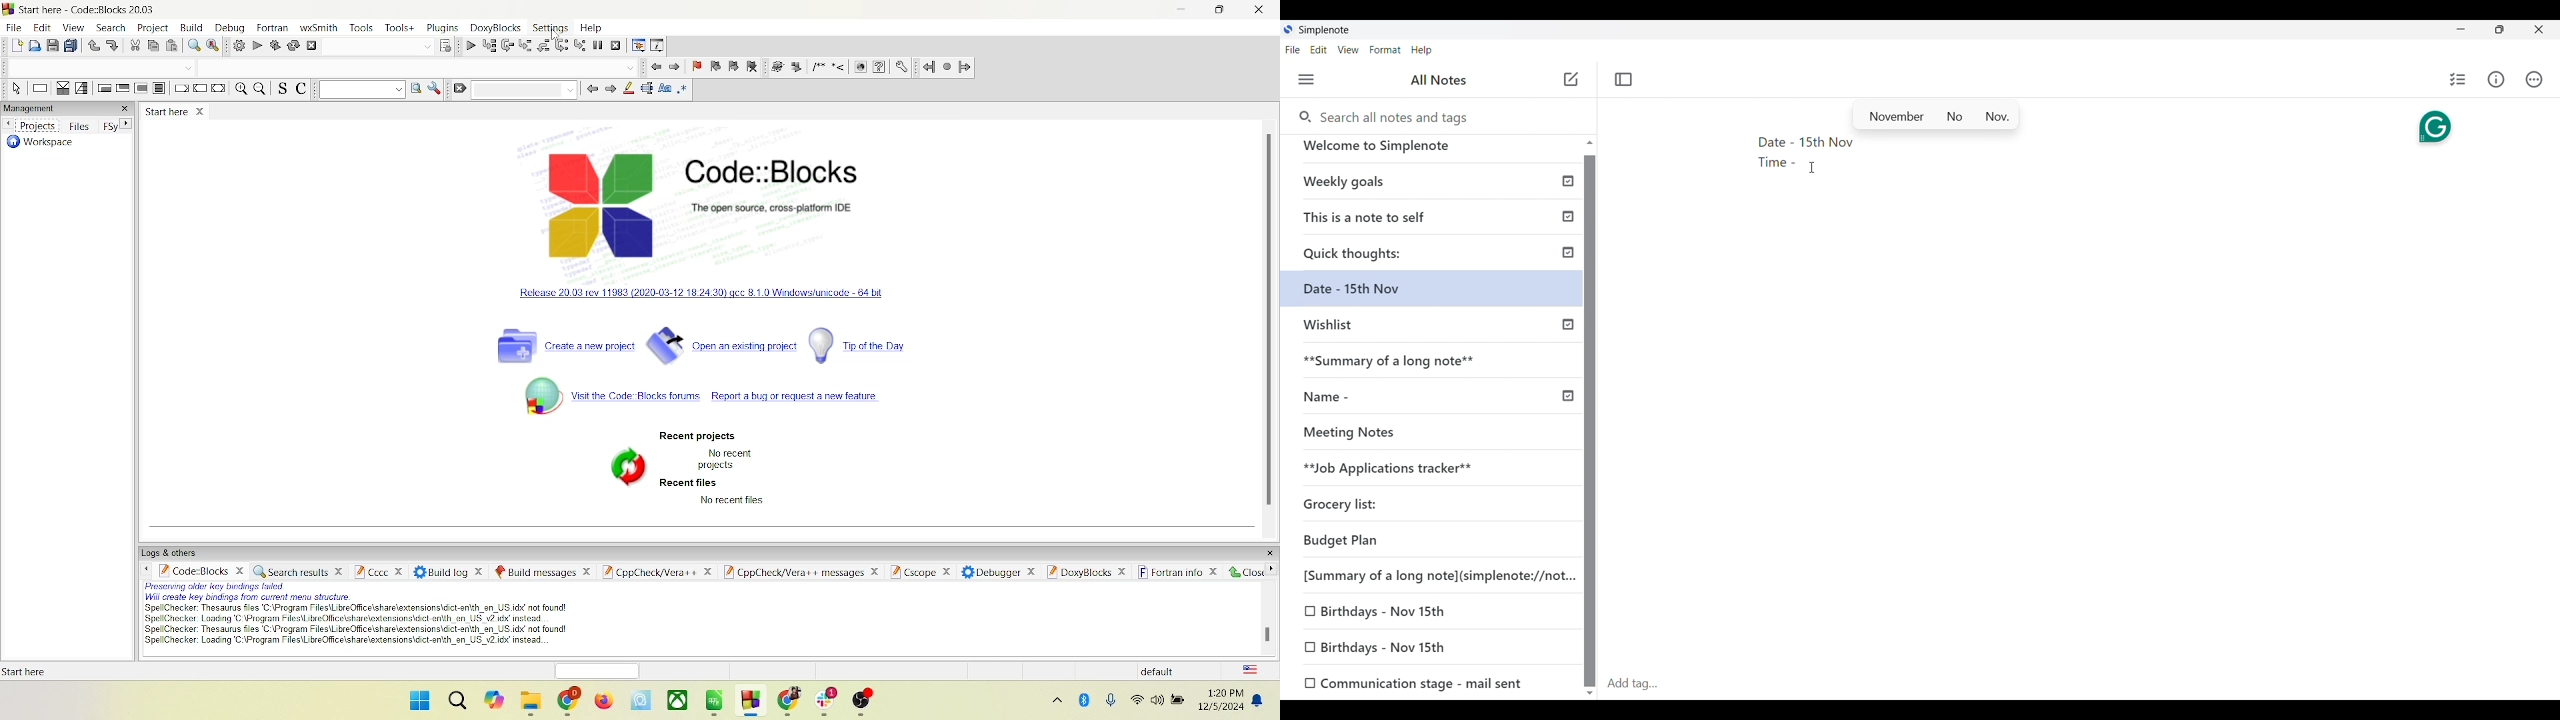 The image size is (2576, 728). I want to click on Info, so click(2496, 79).